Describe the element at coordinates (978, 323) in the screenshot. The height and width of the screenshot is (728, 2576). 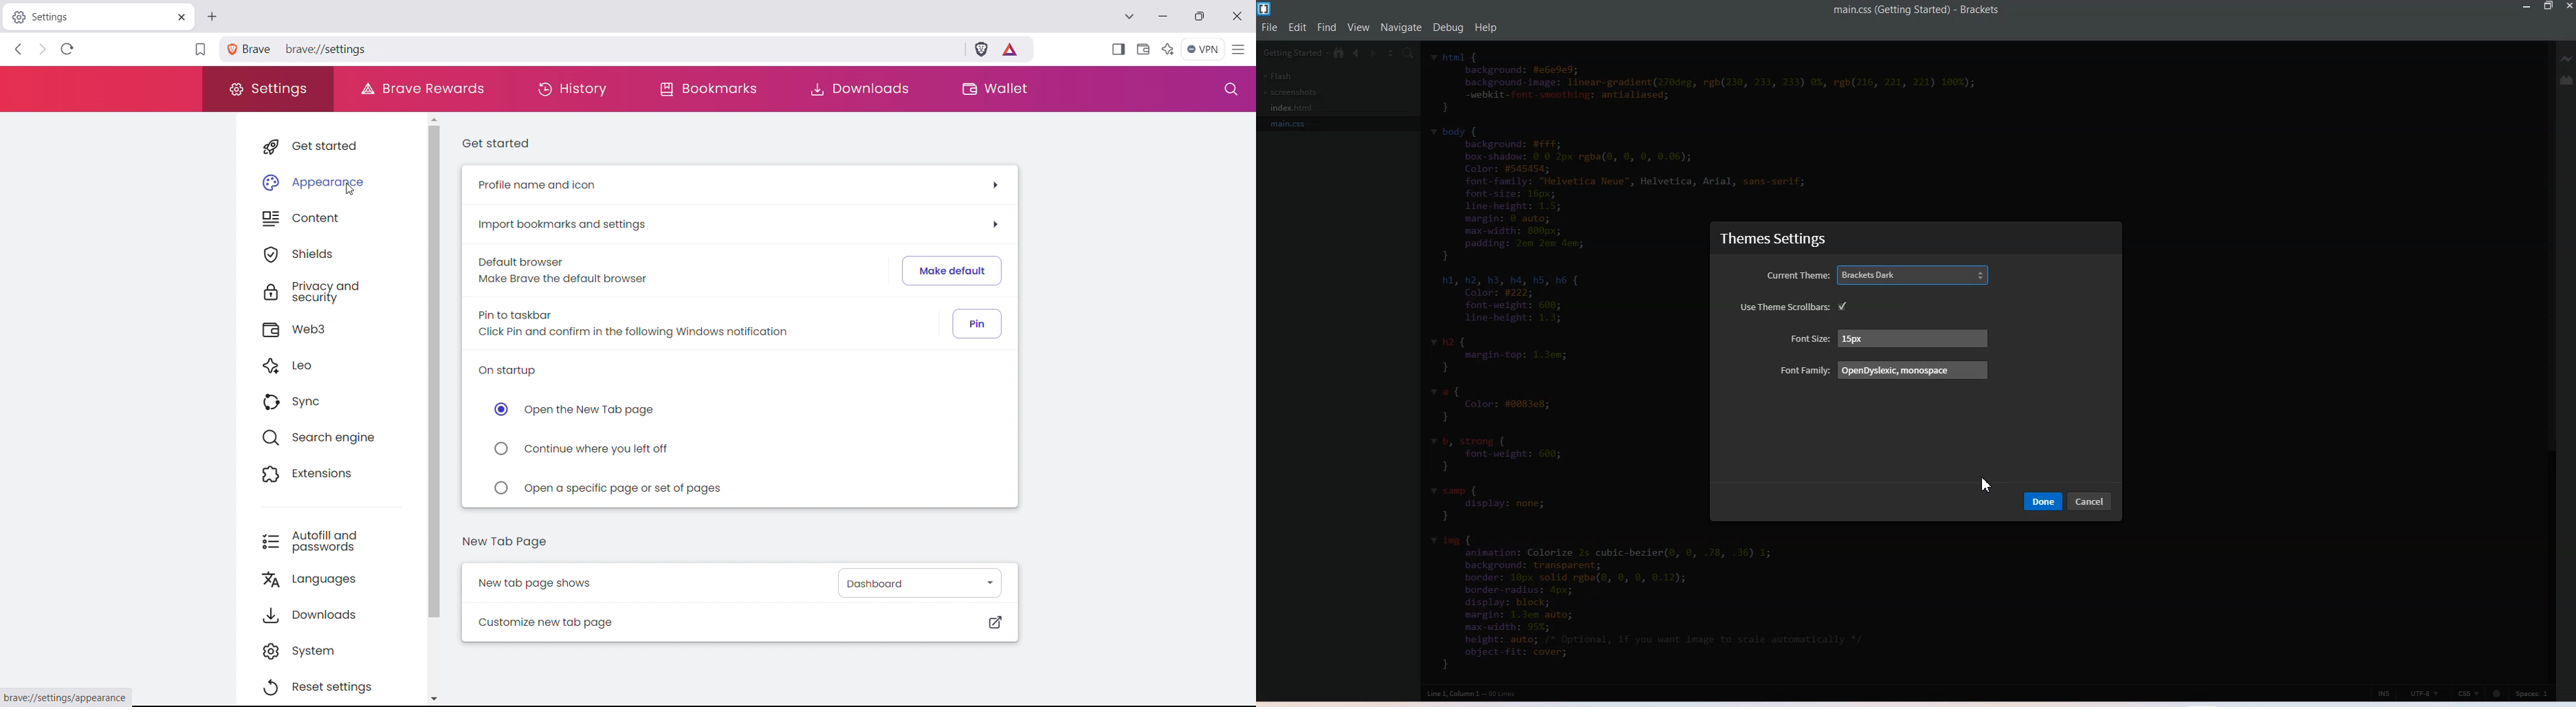
I see `pin` at that location.